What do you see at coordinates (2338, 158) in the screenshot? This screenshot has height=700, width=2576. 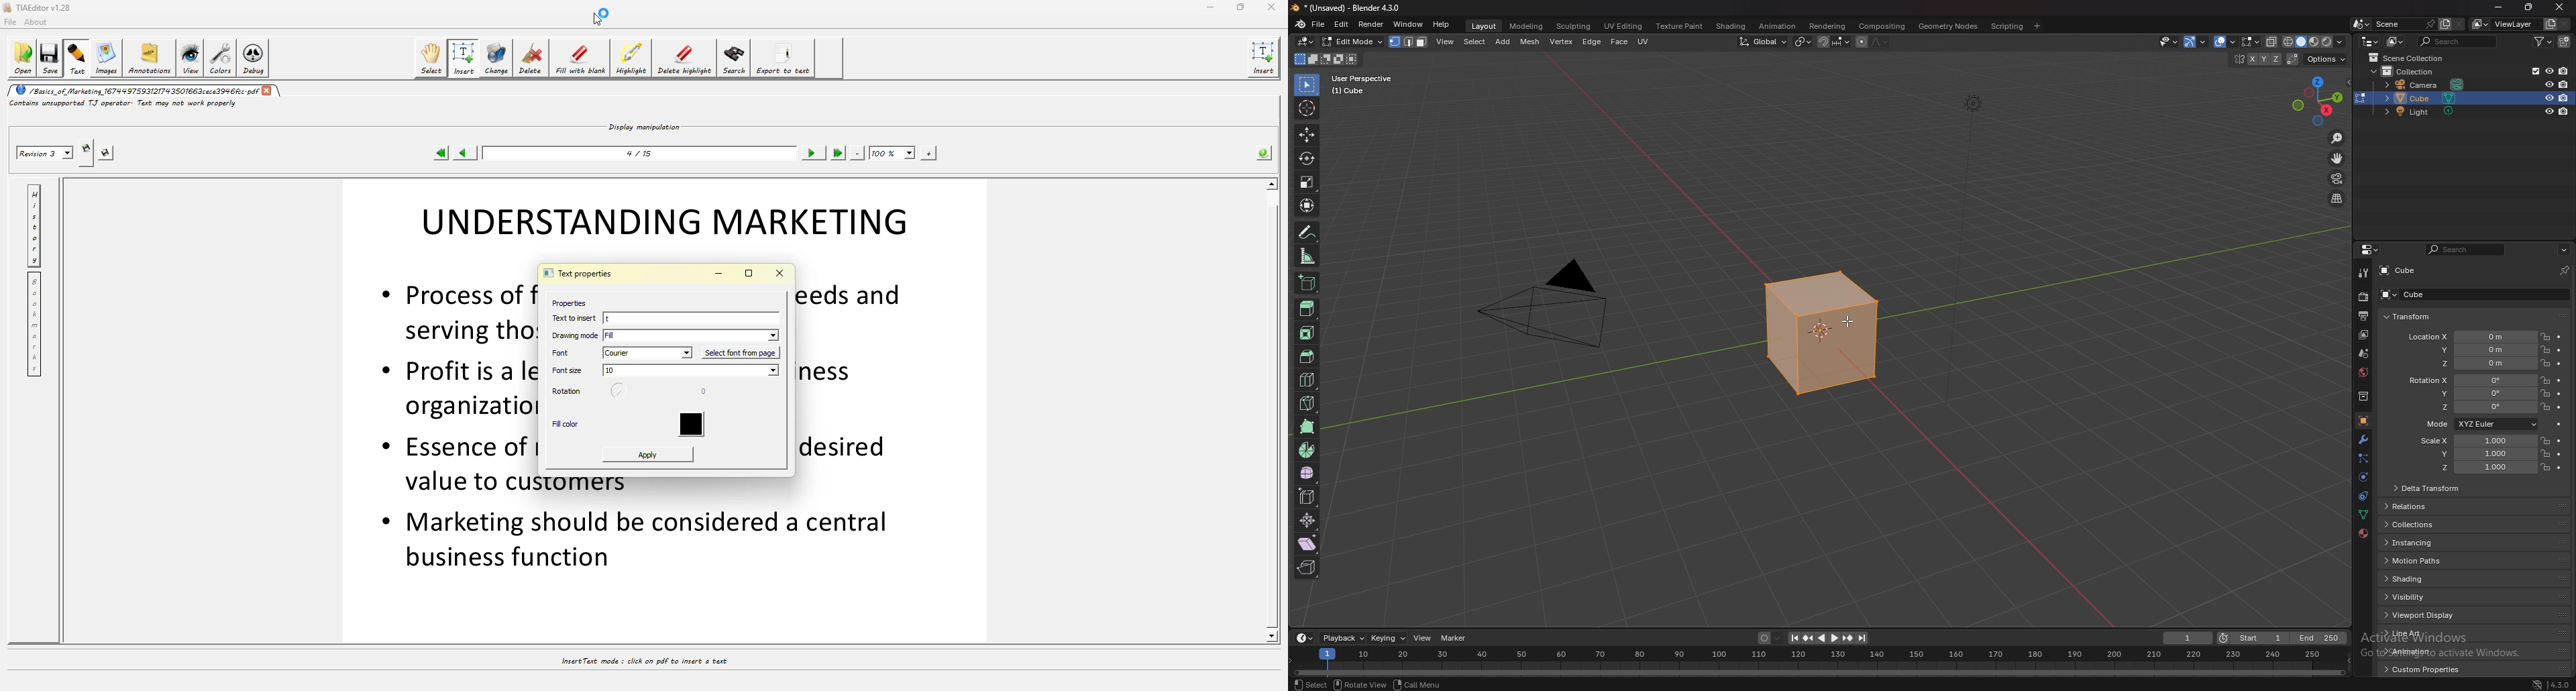 I see `move the view` at bounding box center [2338, 158].